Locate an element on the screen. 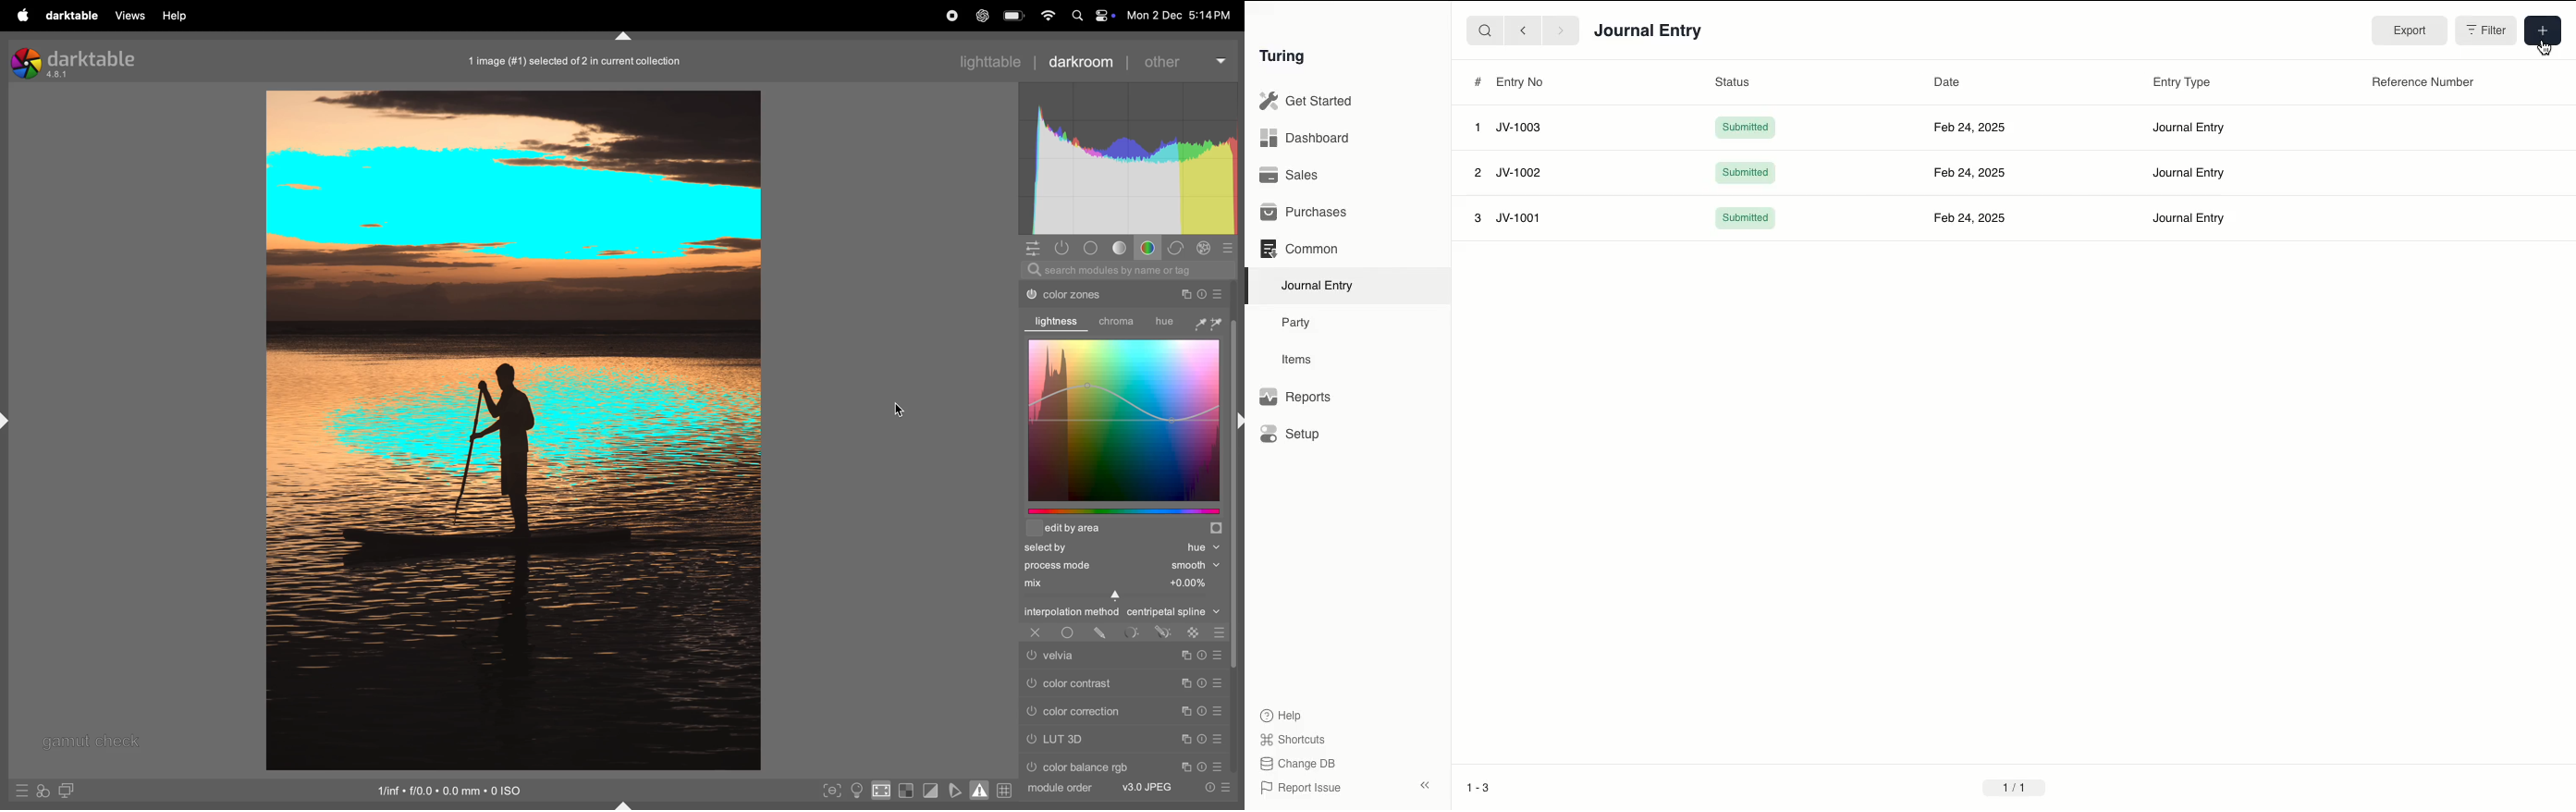  Journal Entry is located at coordinates (1319, 287).